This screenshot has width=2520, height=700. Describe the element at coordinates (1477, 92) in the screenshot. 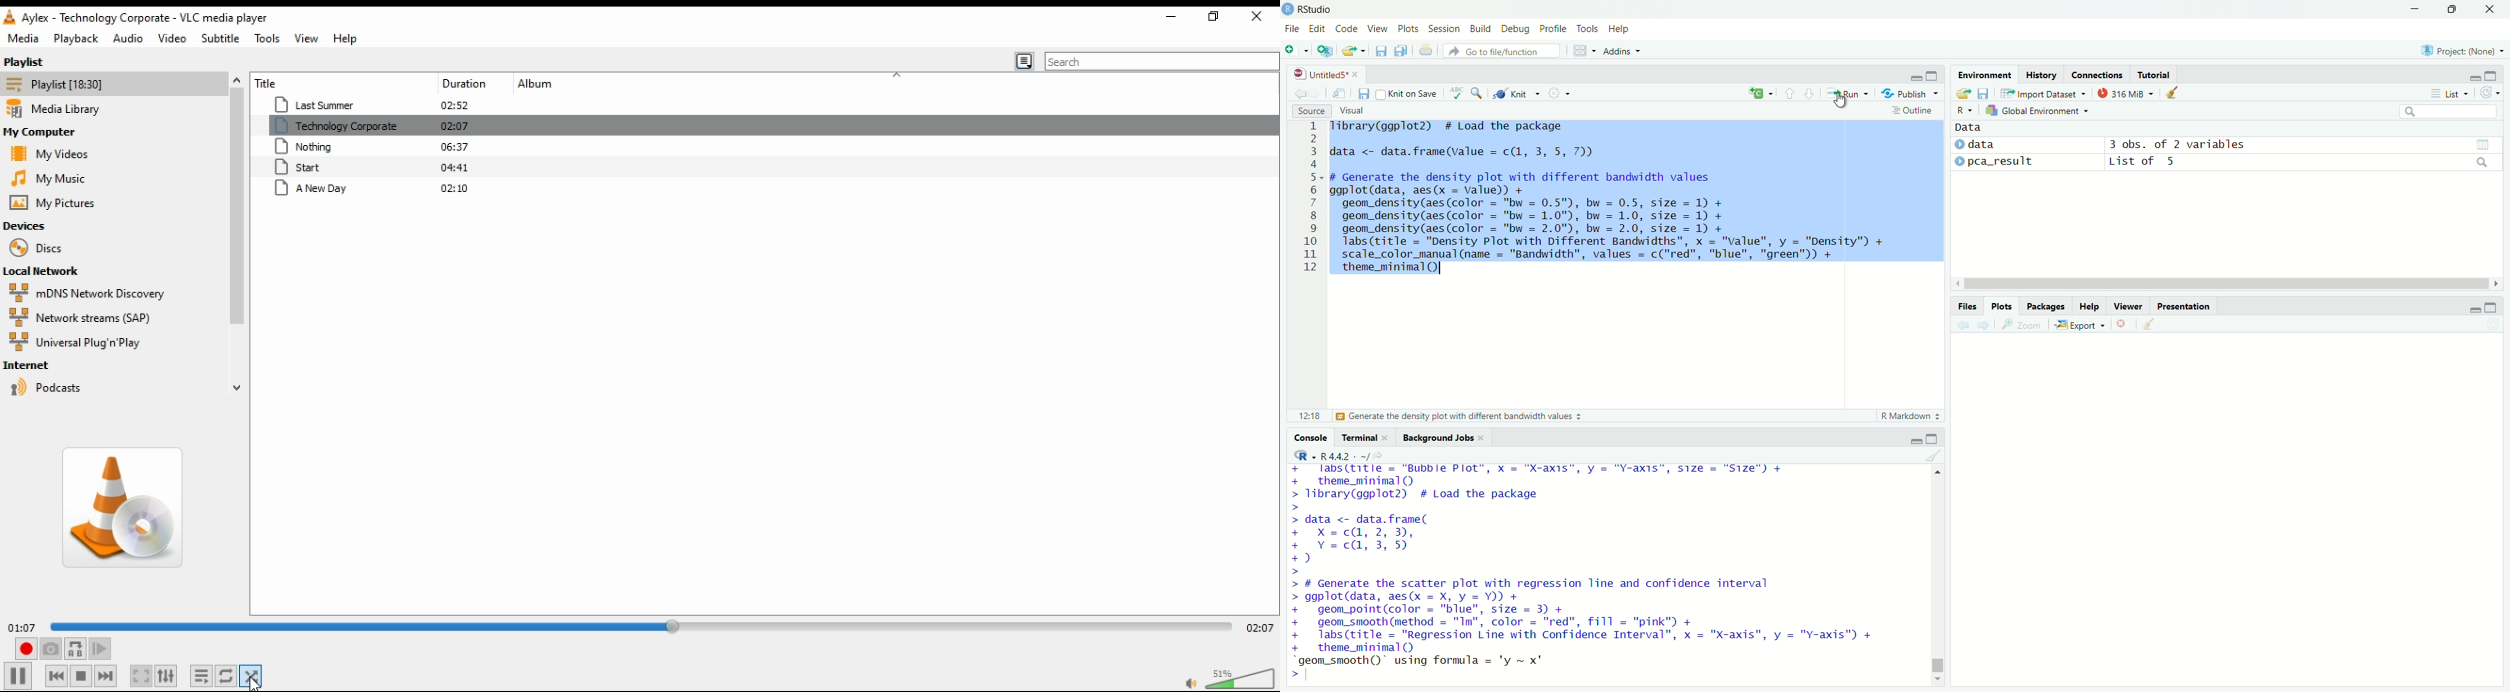

I see `Find/Replace` at that location.